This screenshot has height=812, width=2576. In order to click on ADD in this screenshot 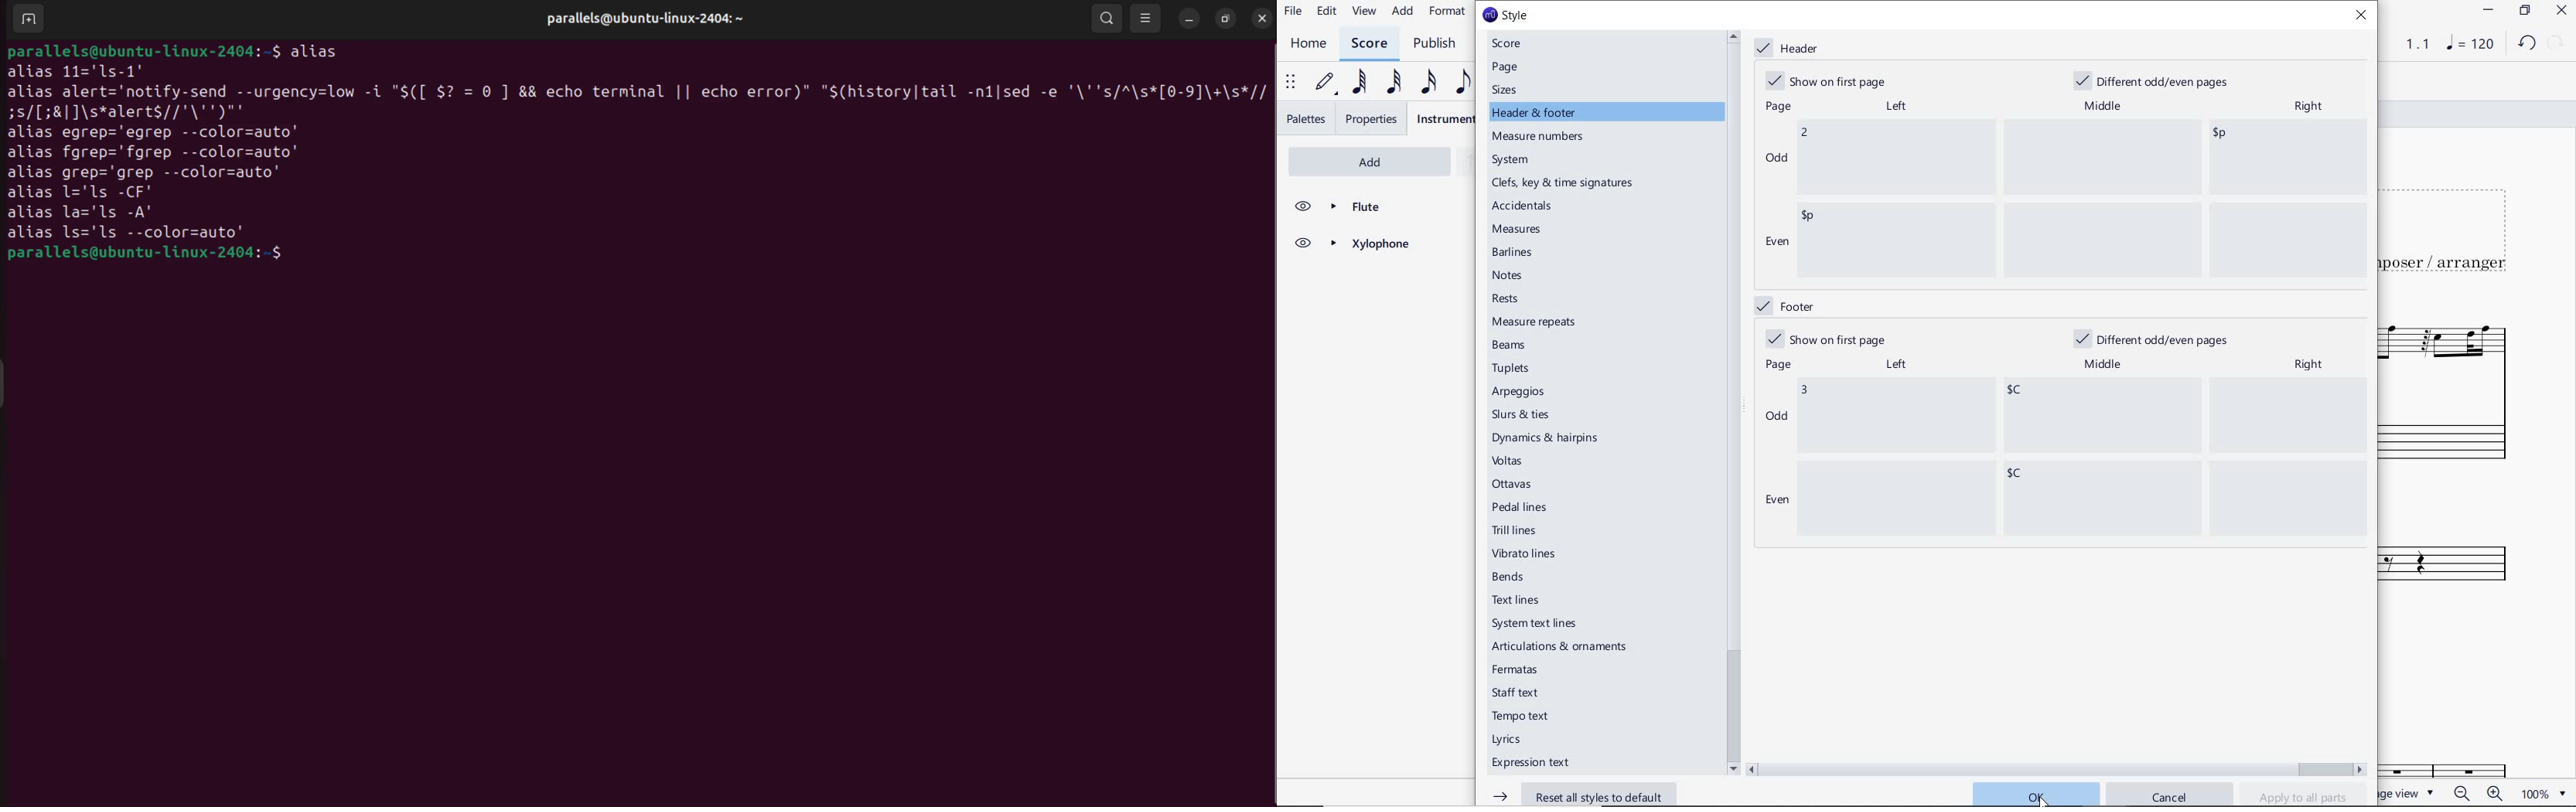, I will do `click(1404, 11)`.